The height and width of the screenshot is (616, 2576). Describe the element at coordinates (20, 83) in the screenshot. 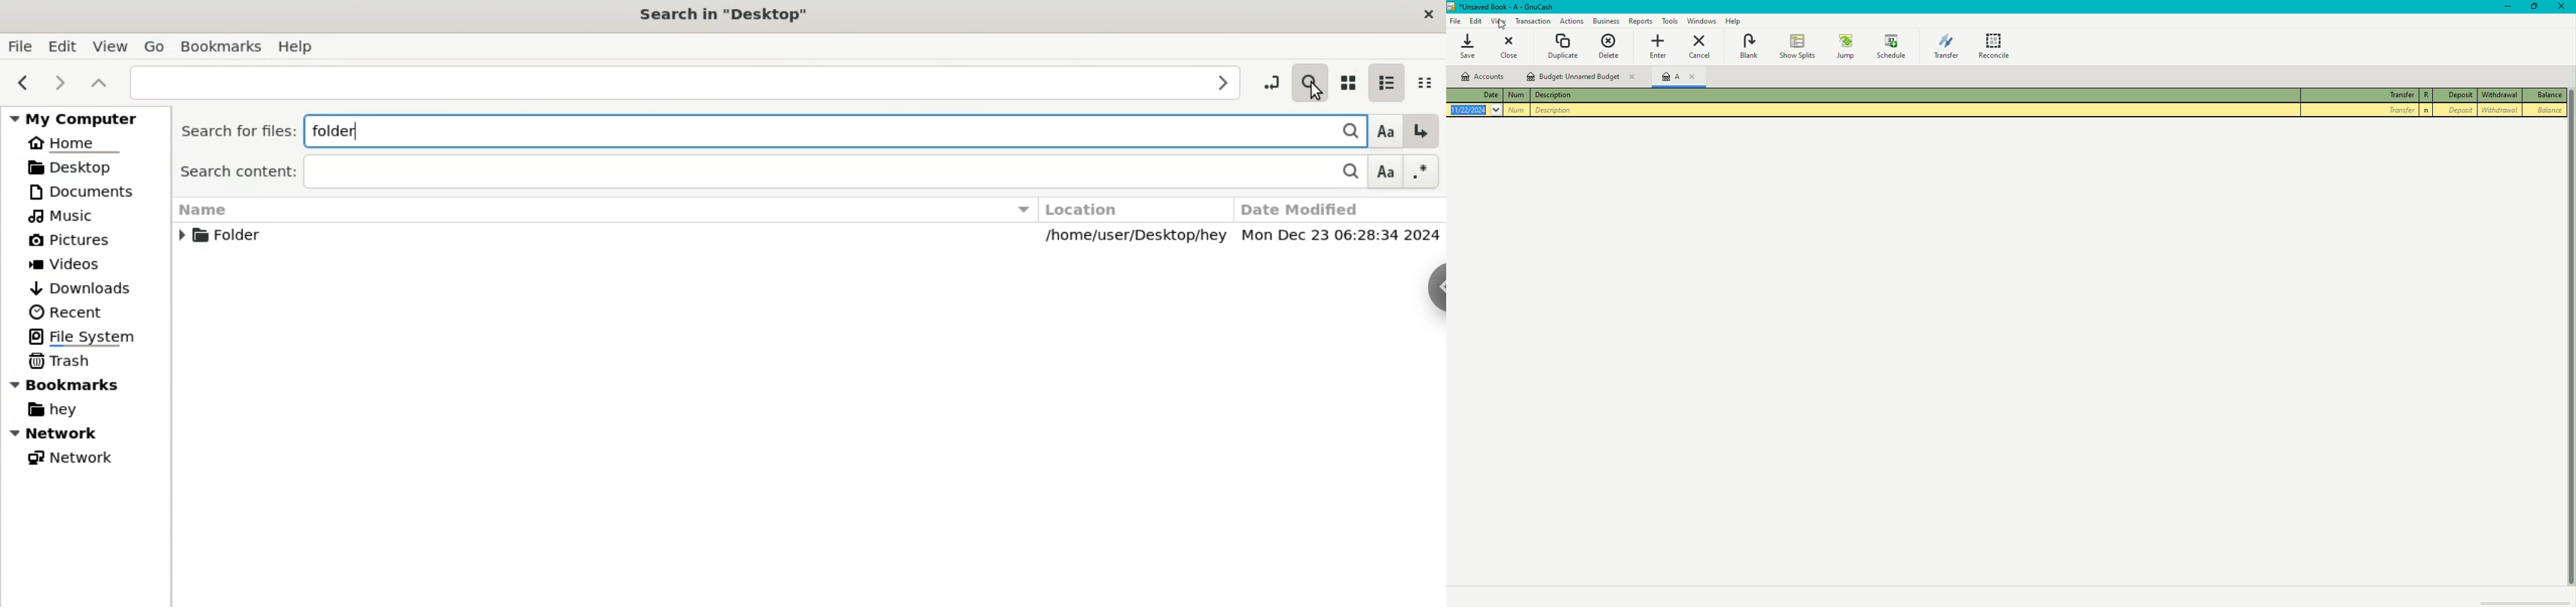

I see `Previous` at that location.